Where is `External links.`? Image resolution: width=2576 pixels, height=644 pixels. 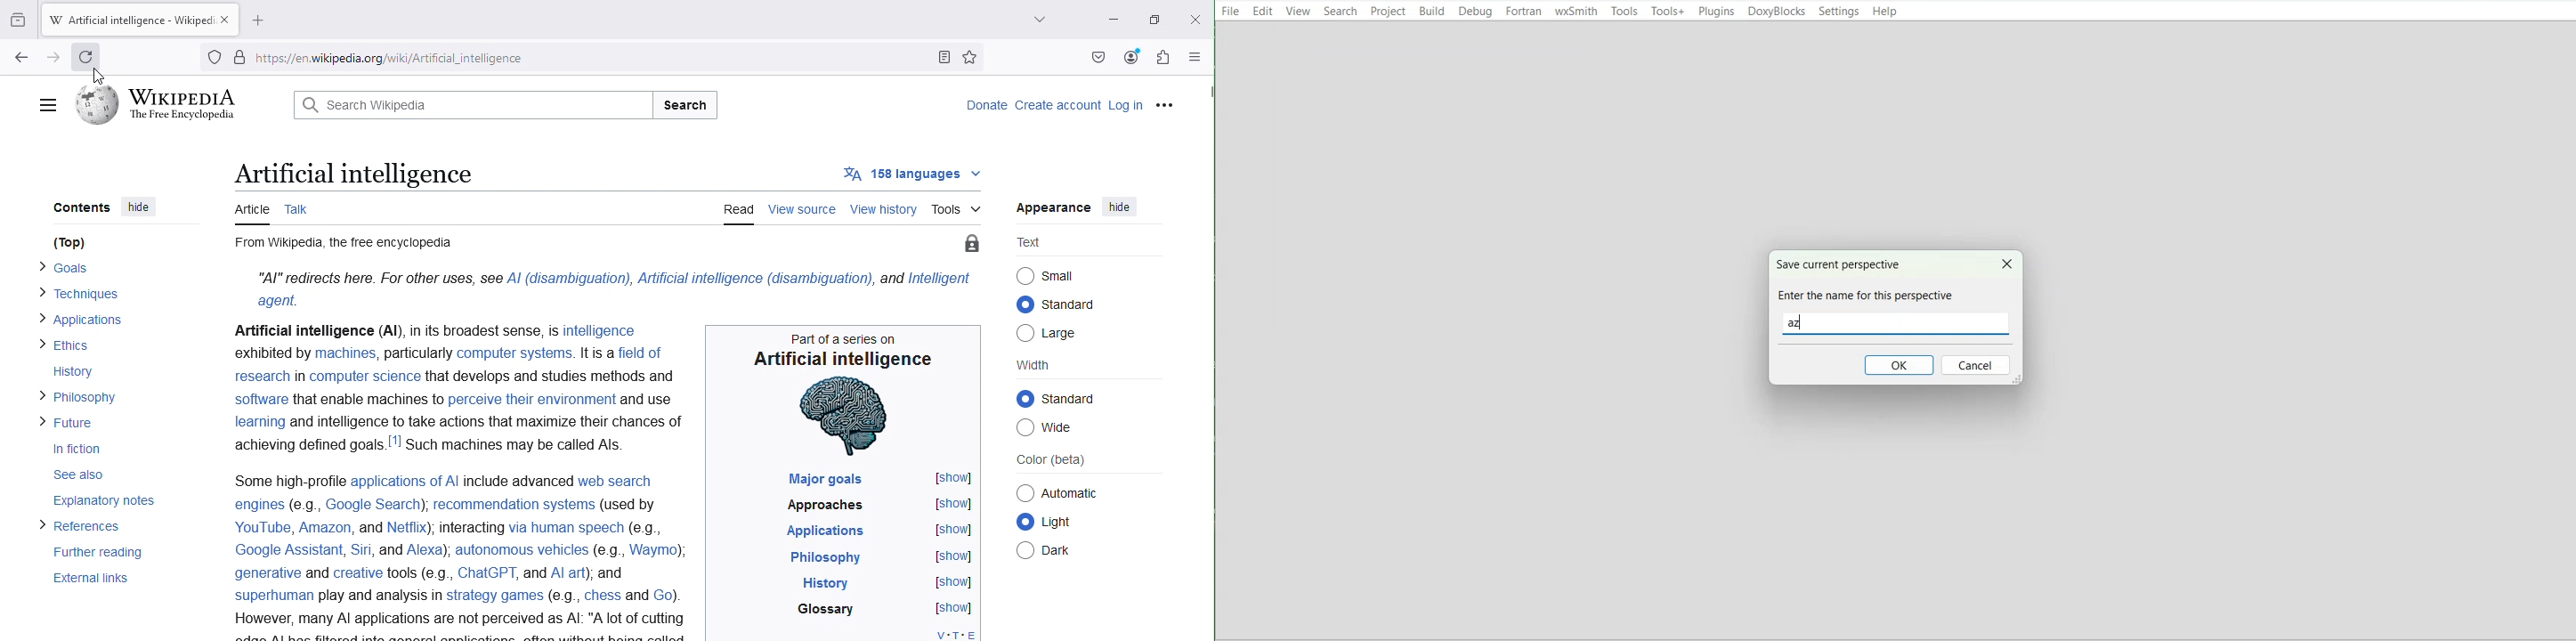 External links. is located at coordinates (94, 583).